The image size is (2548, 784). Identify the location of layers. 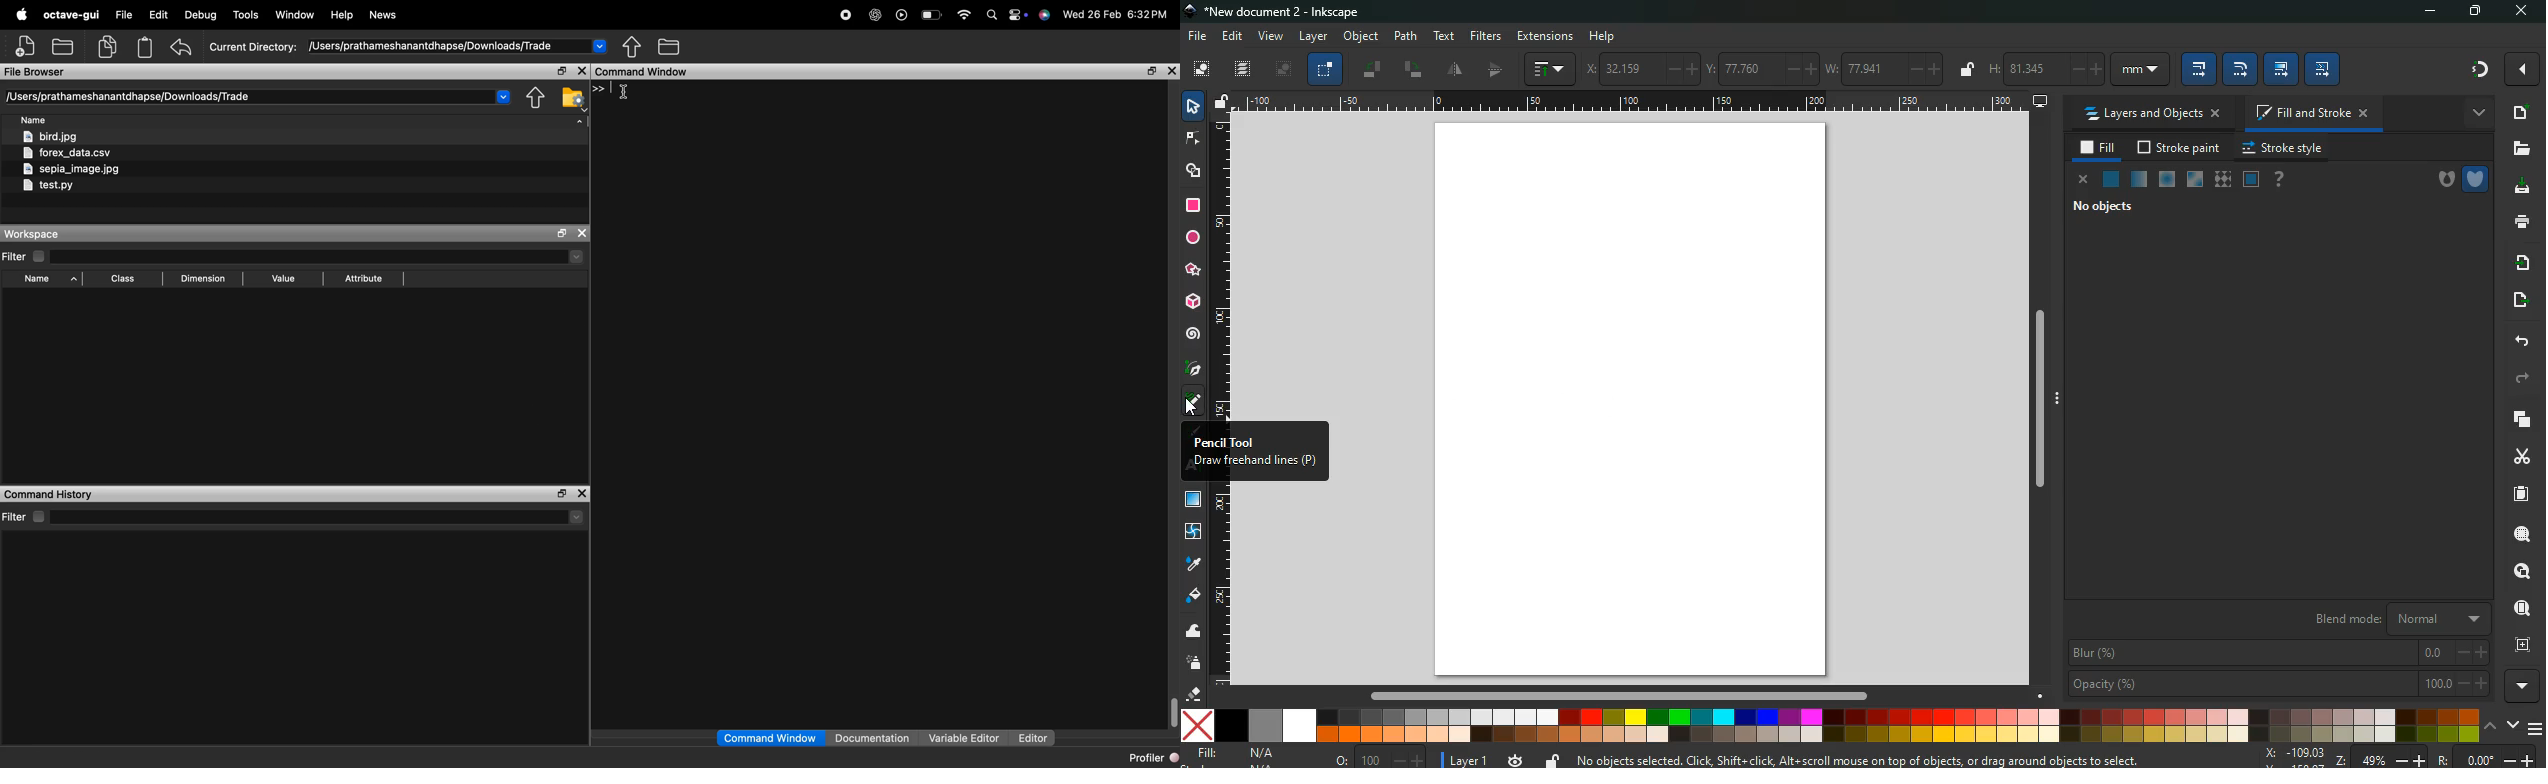
(2518, 419).